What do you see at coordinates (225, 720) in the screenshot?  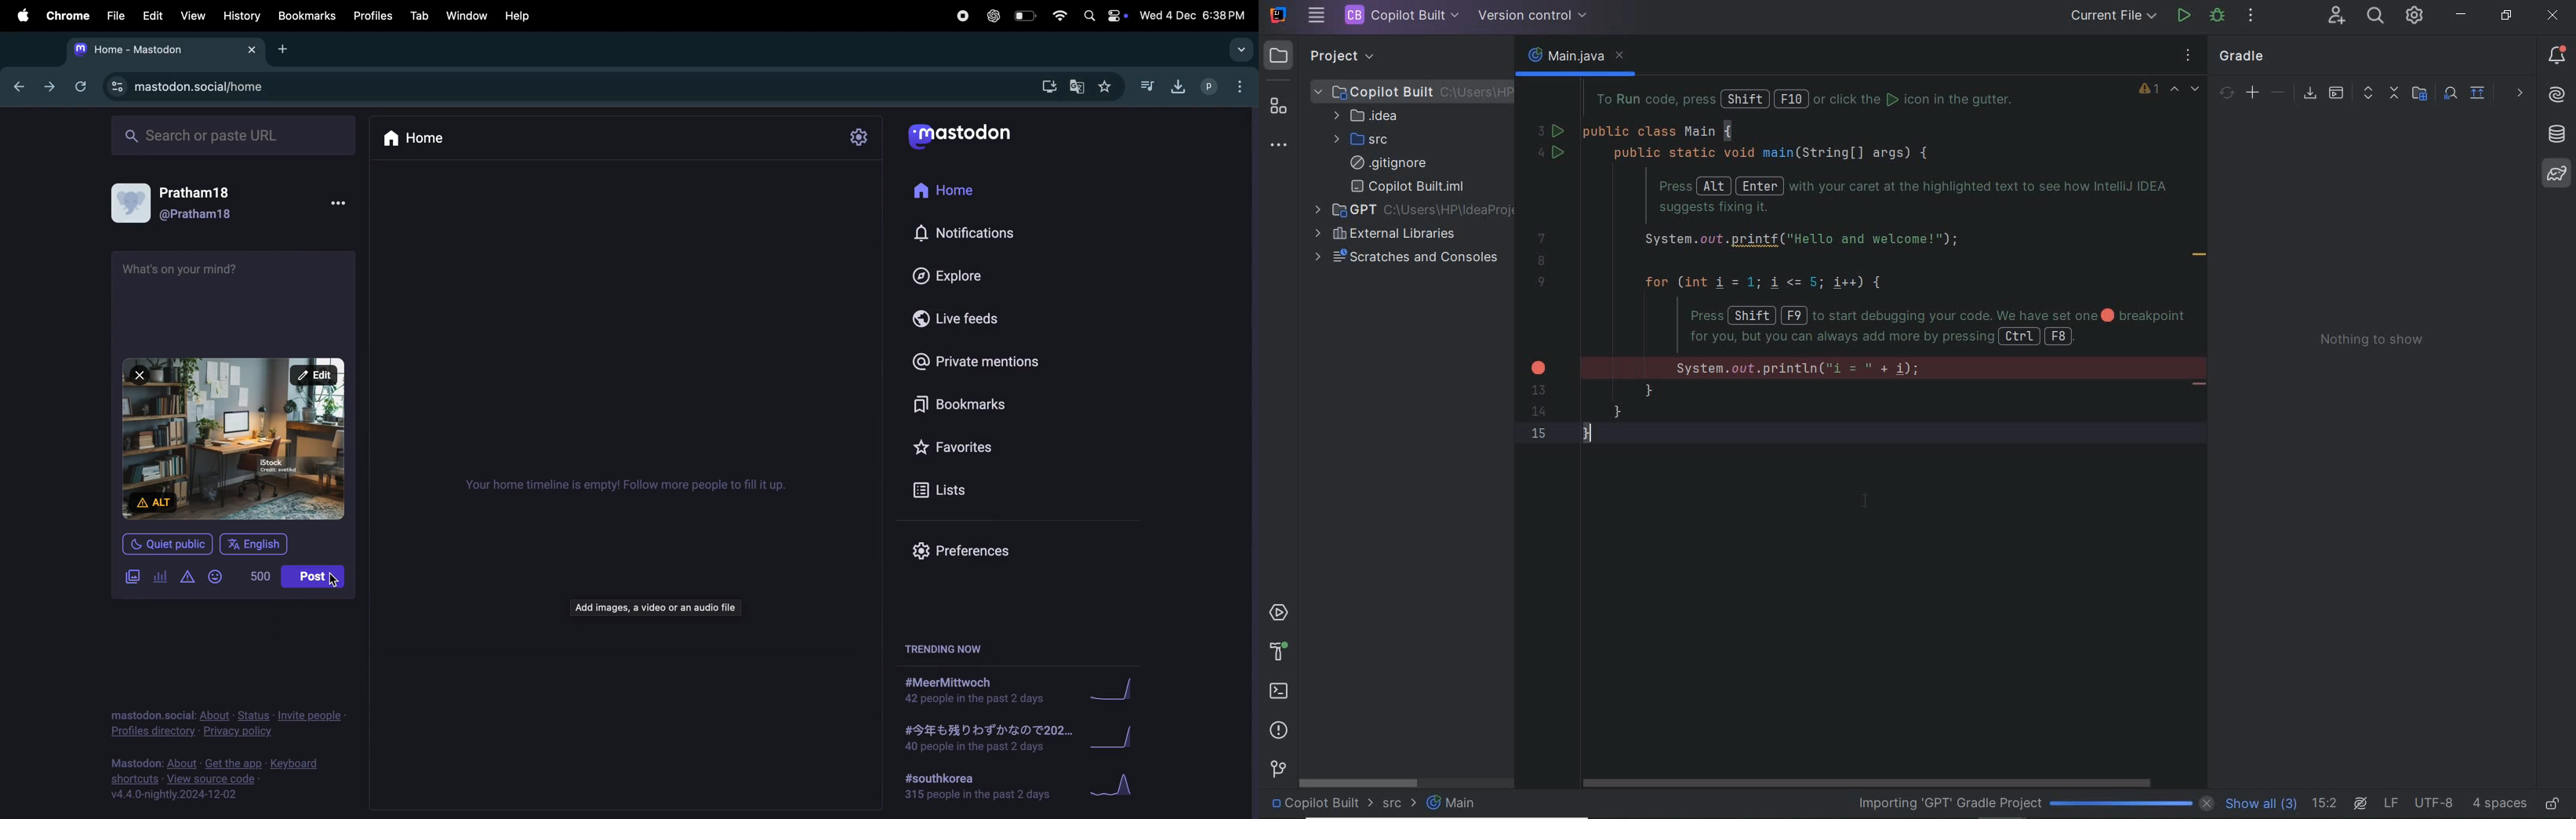 I see `privacy policy` at bounding box center [225, 720].